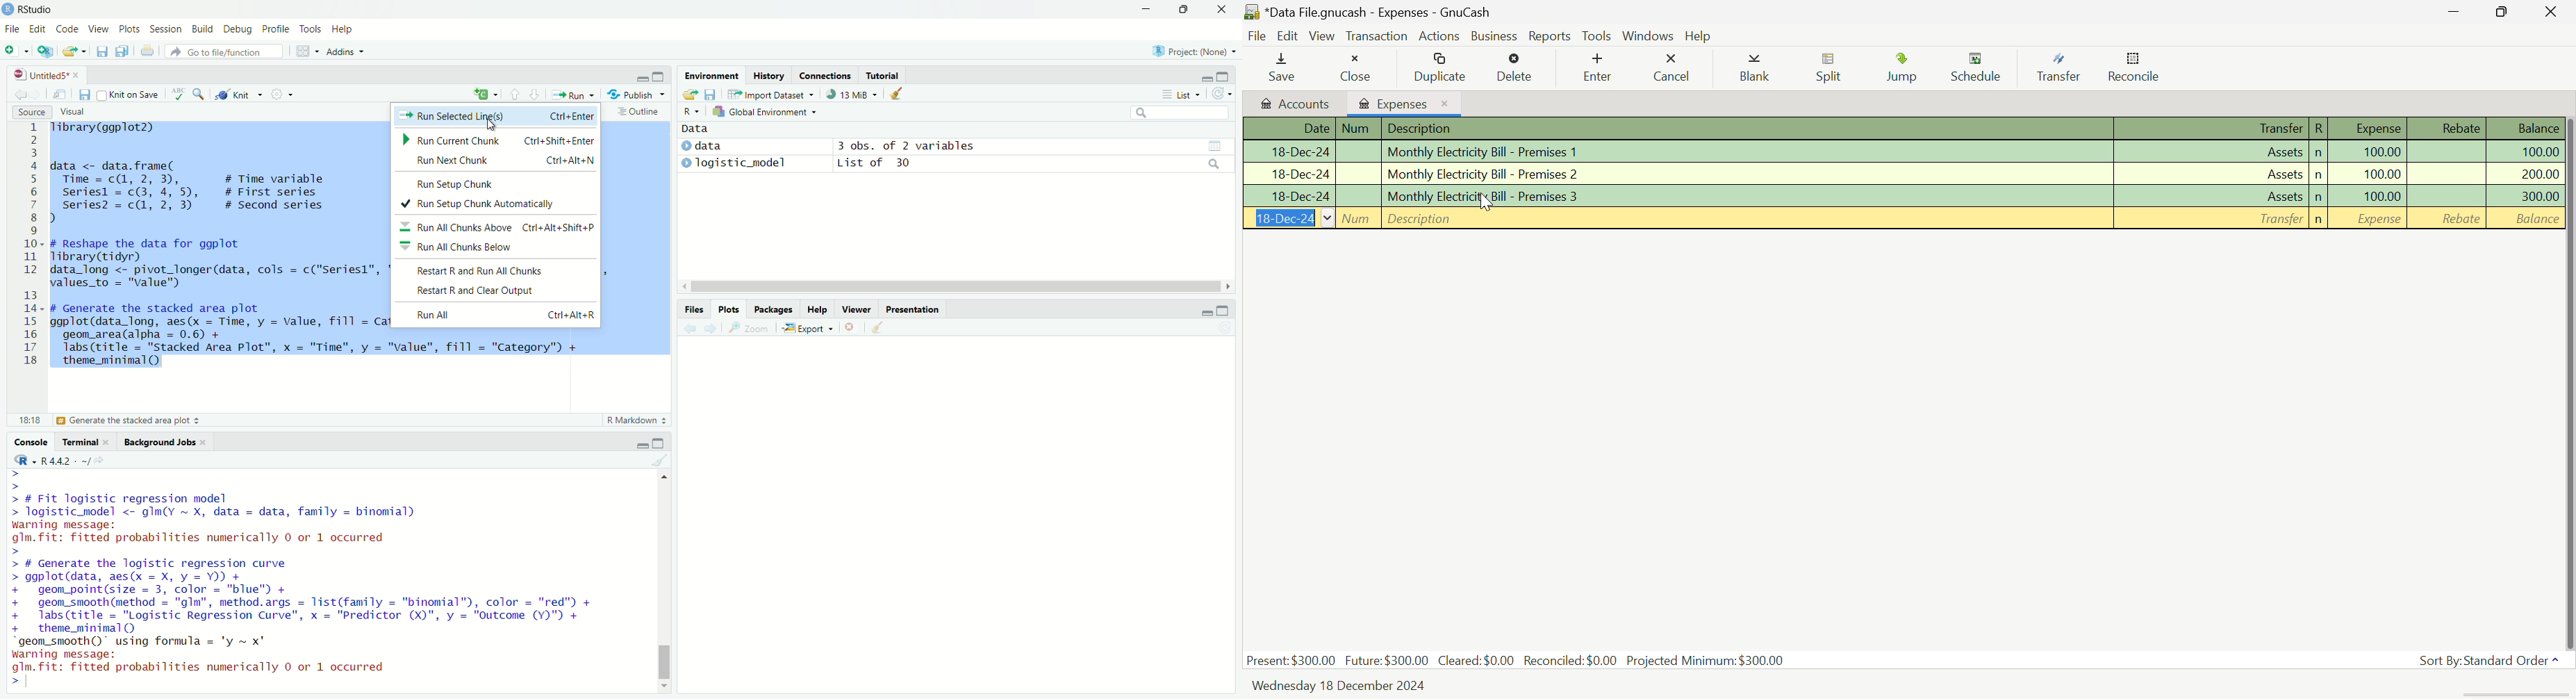 This screenshot has width=2576, height=700. I want to click on export, so click(72, 53).